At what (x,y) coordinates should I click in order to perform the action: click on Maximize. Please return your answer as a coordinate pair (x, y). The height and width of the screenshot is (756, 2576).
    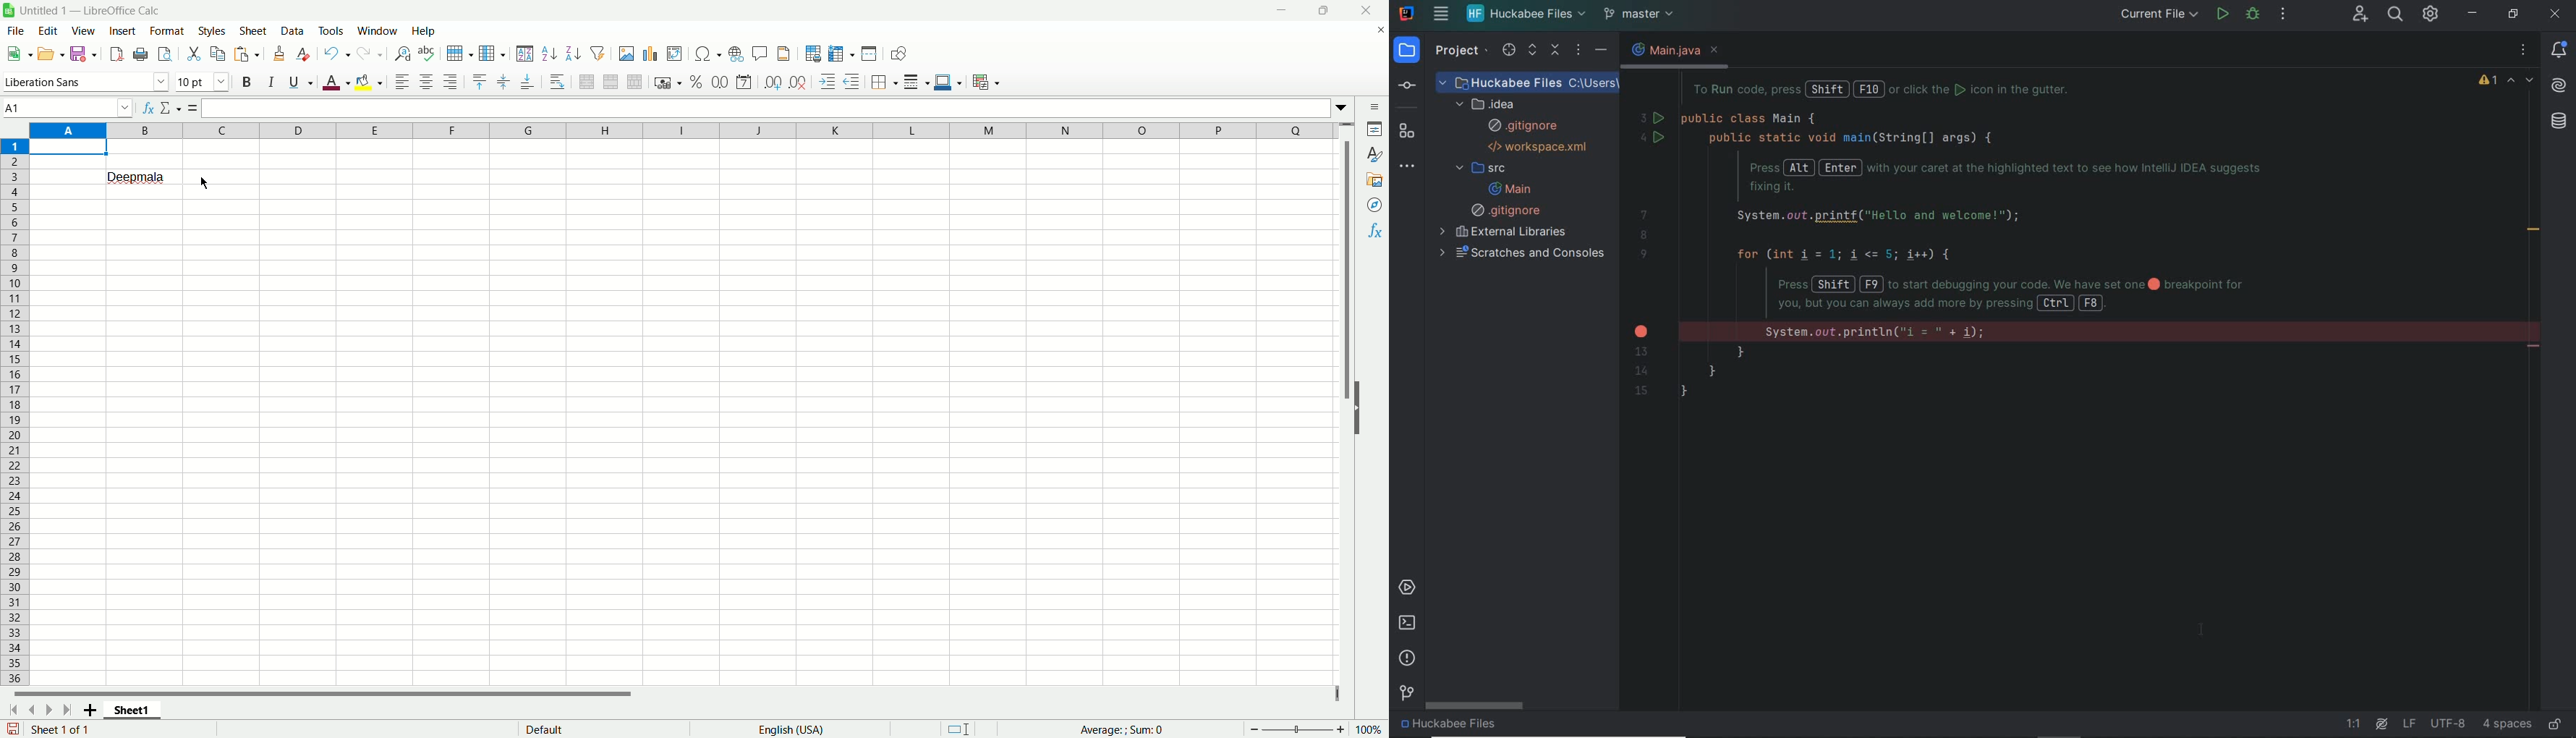
    Looking at the image, I should click on (1327, 9).